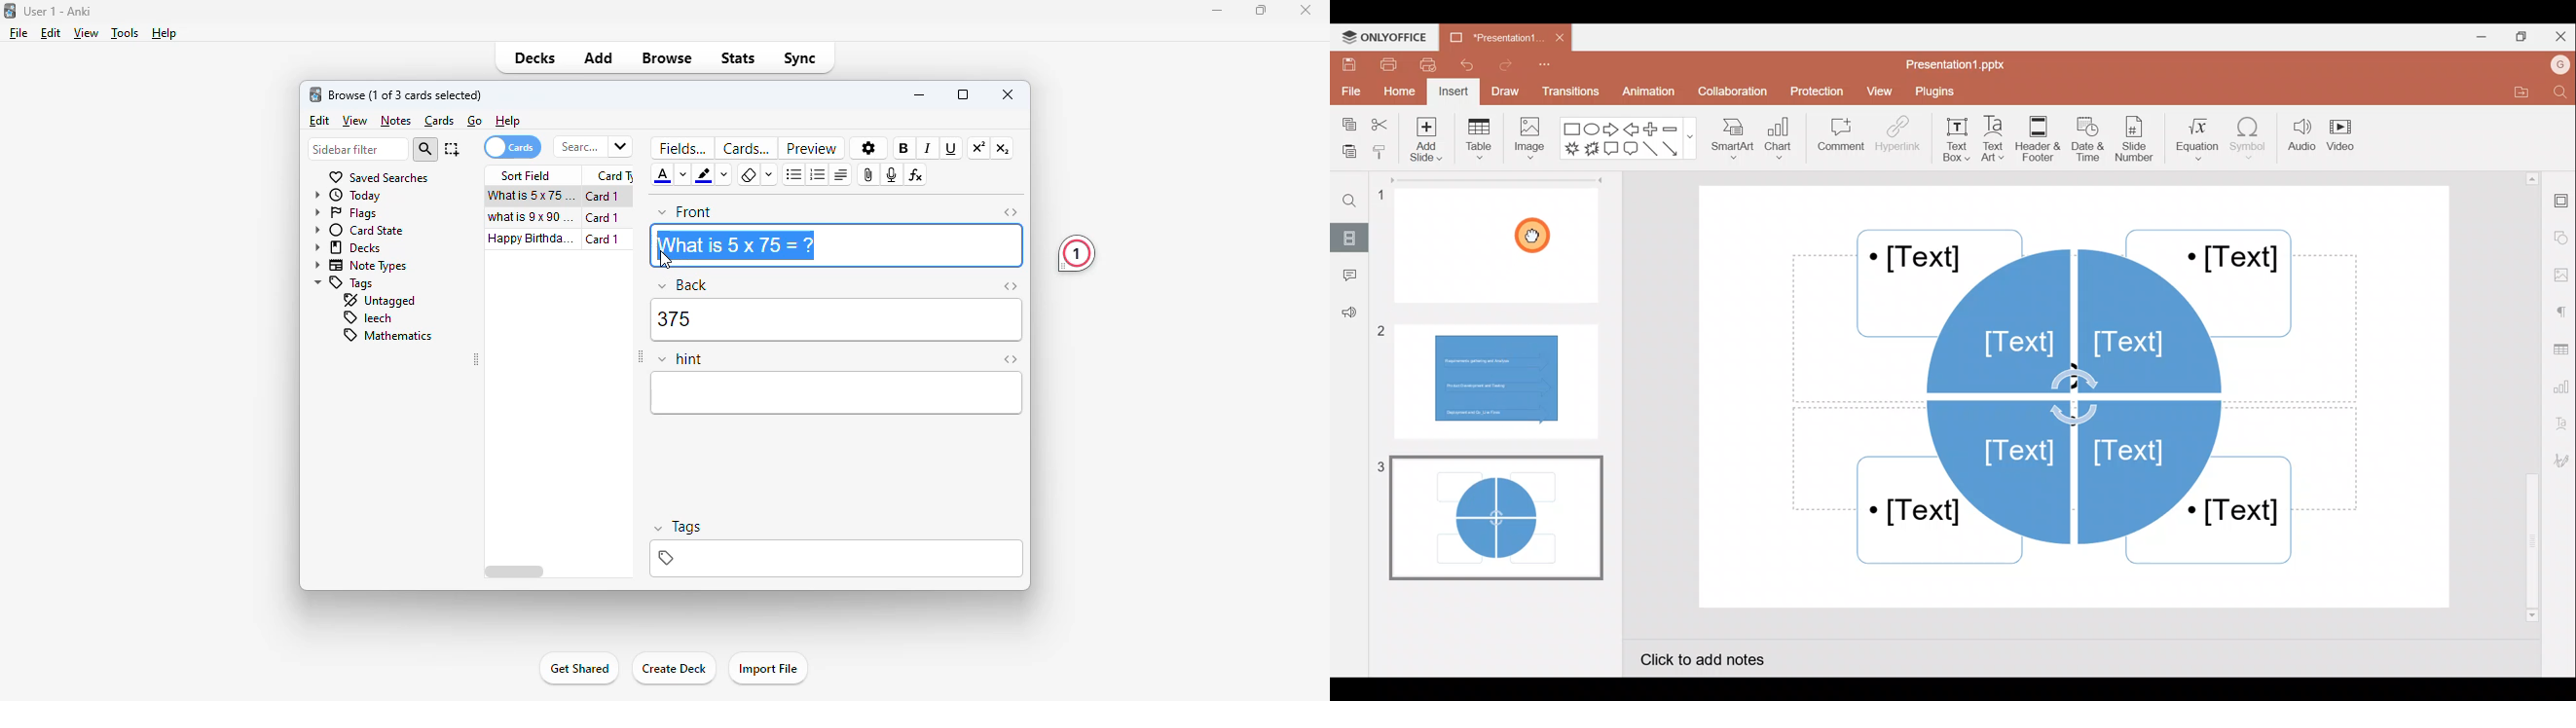 The image size is (2576, 728). Describe the element at coordinates (1011, 359) in the screenshot. I see `toggle HTML editor` at that location.